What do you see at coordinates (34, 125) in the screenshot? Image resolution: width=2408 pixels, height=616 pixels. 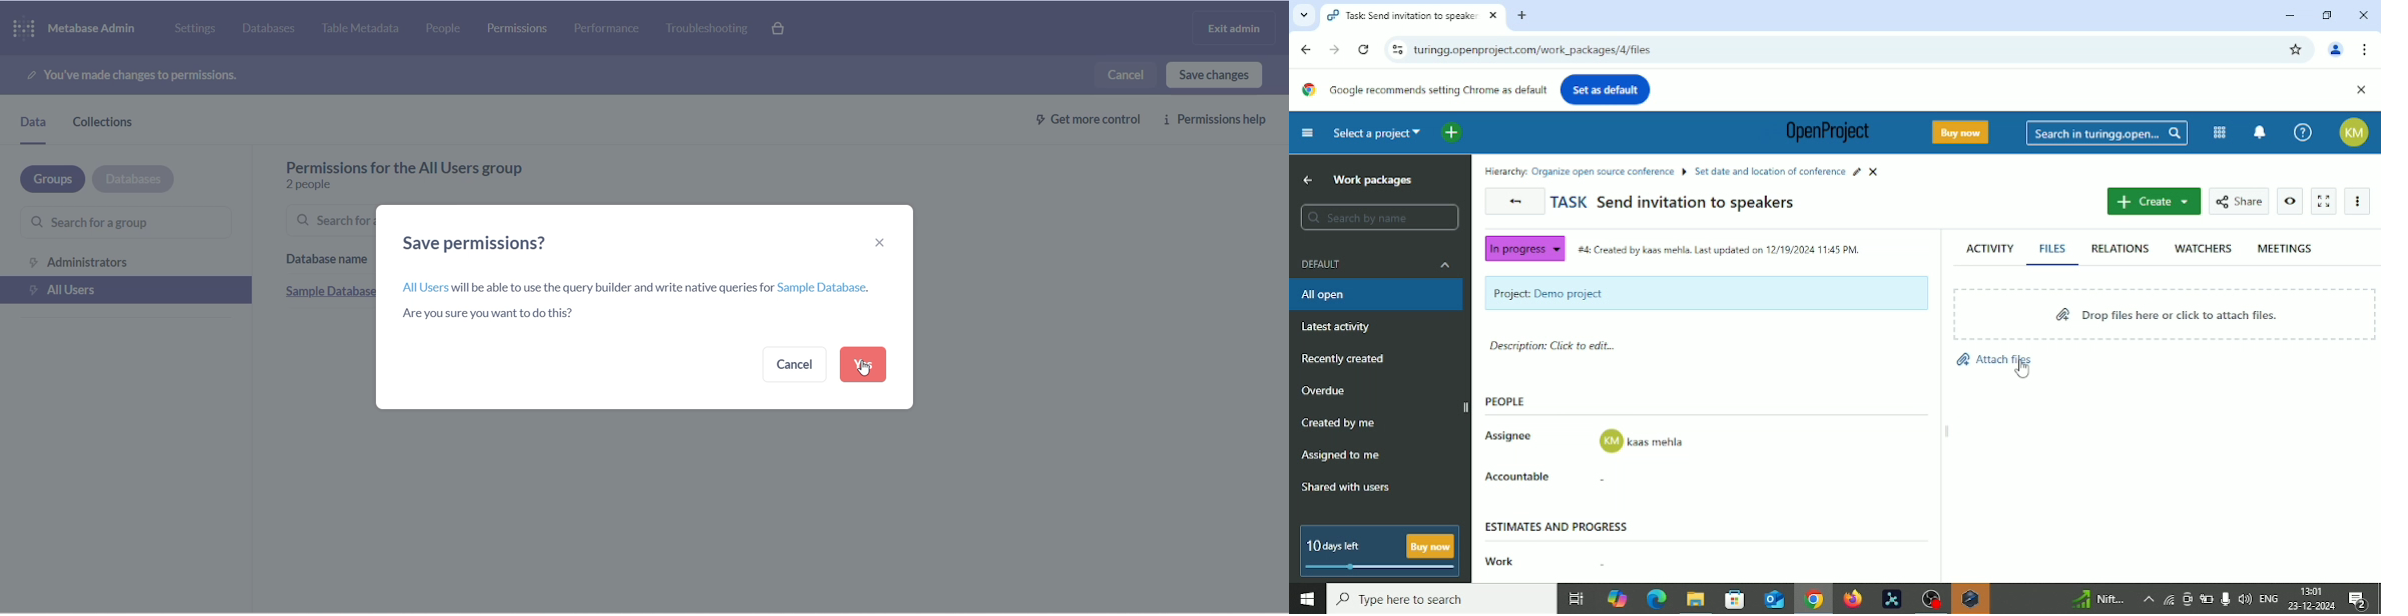 I see `data` at bounding box center [34, 125].